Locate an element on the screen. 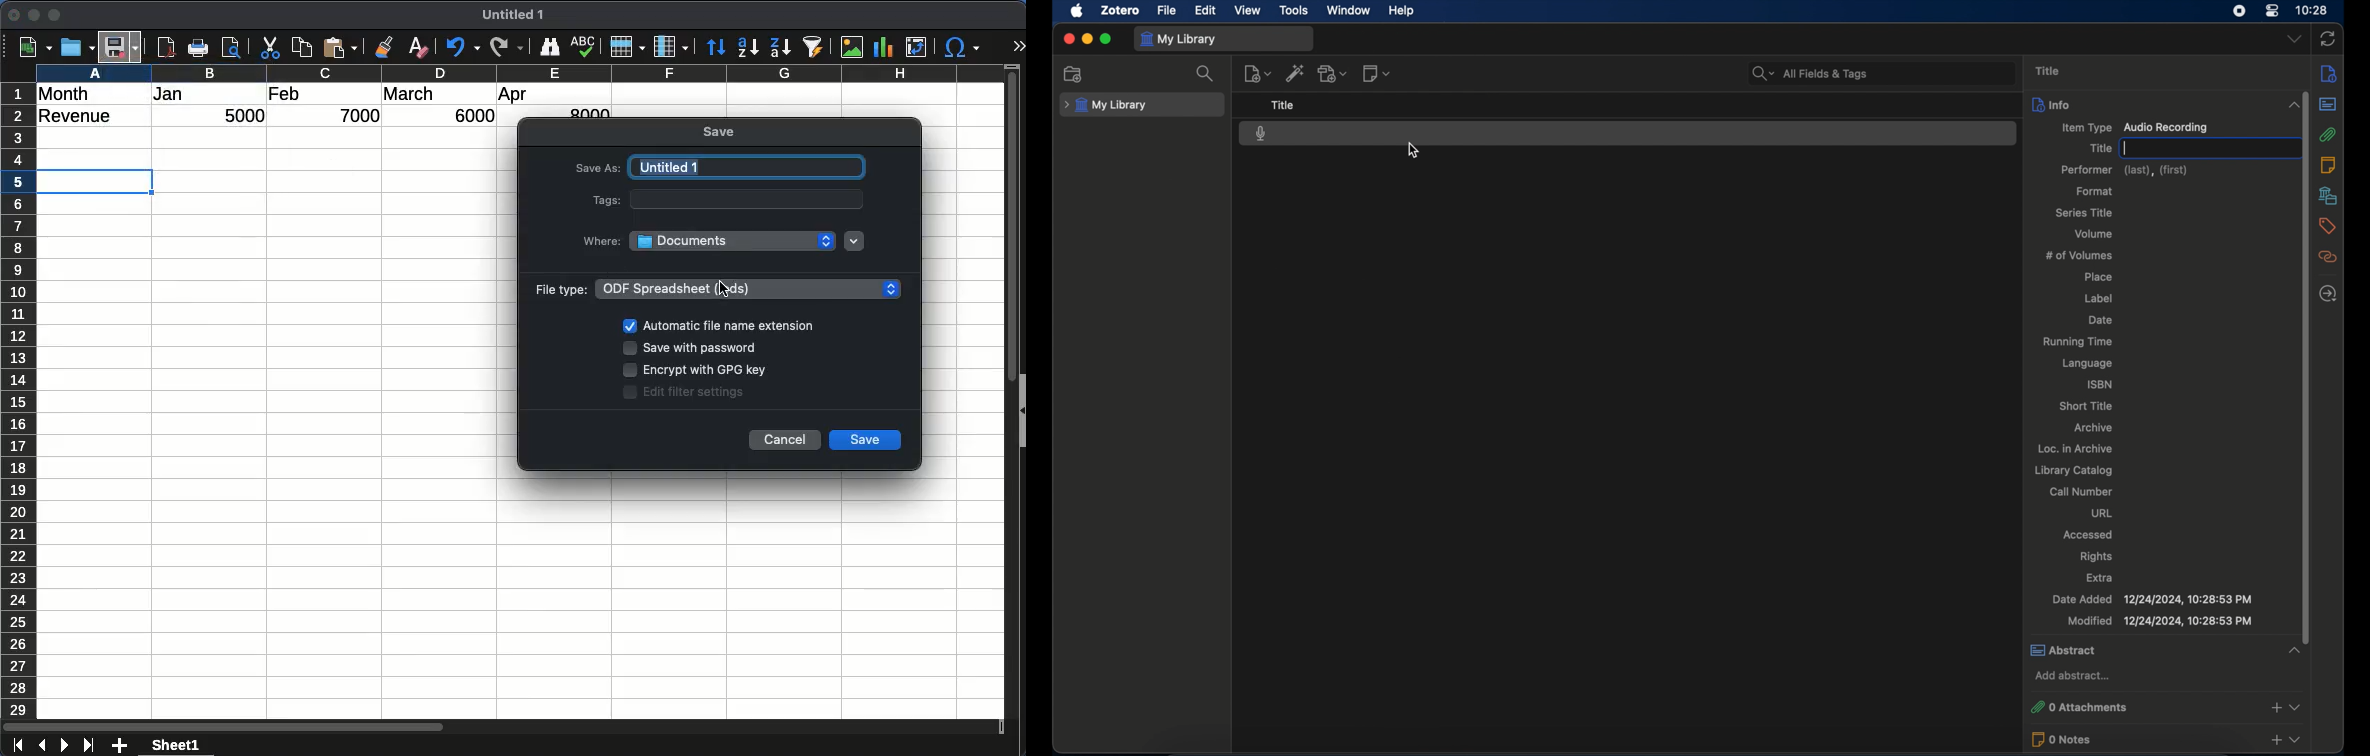  library catalog is located at coordinates (2075, 471).